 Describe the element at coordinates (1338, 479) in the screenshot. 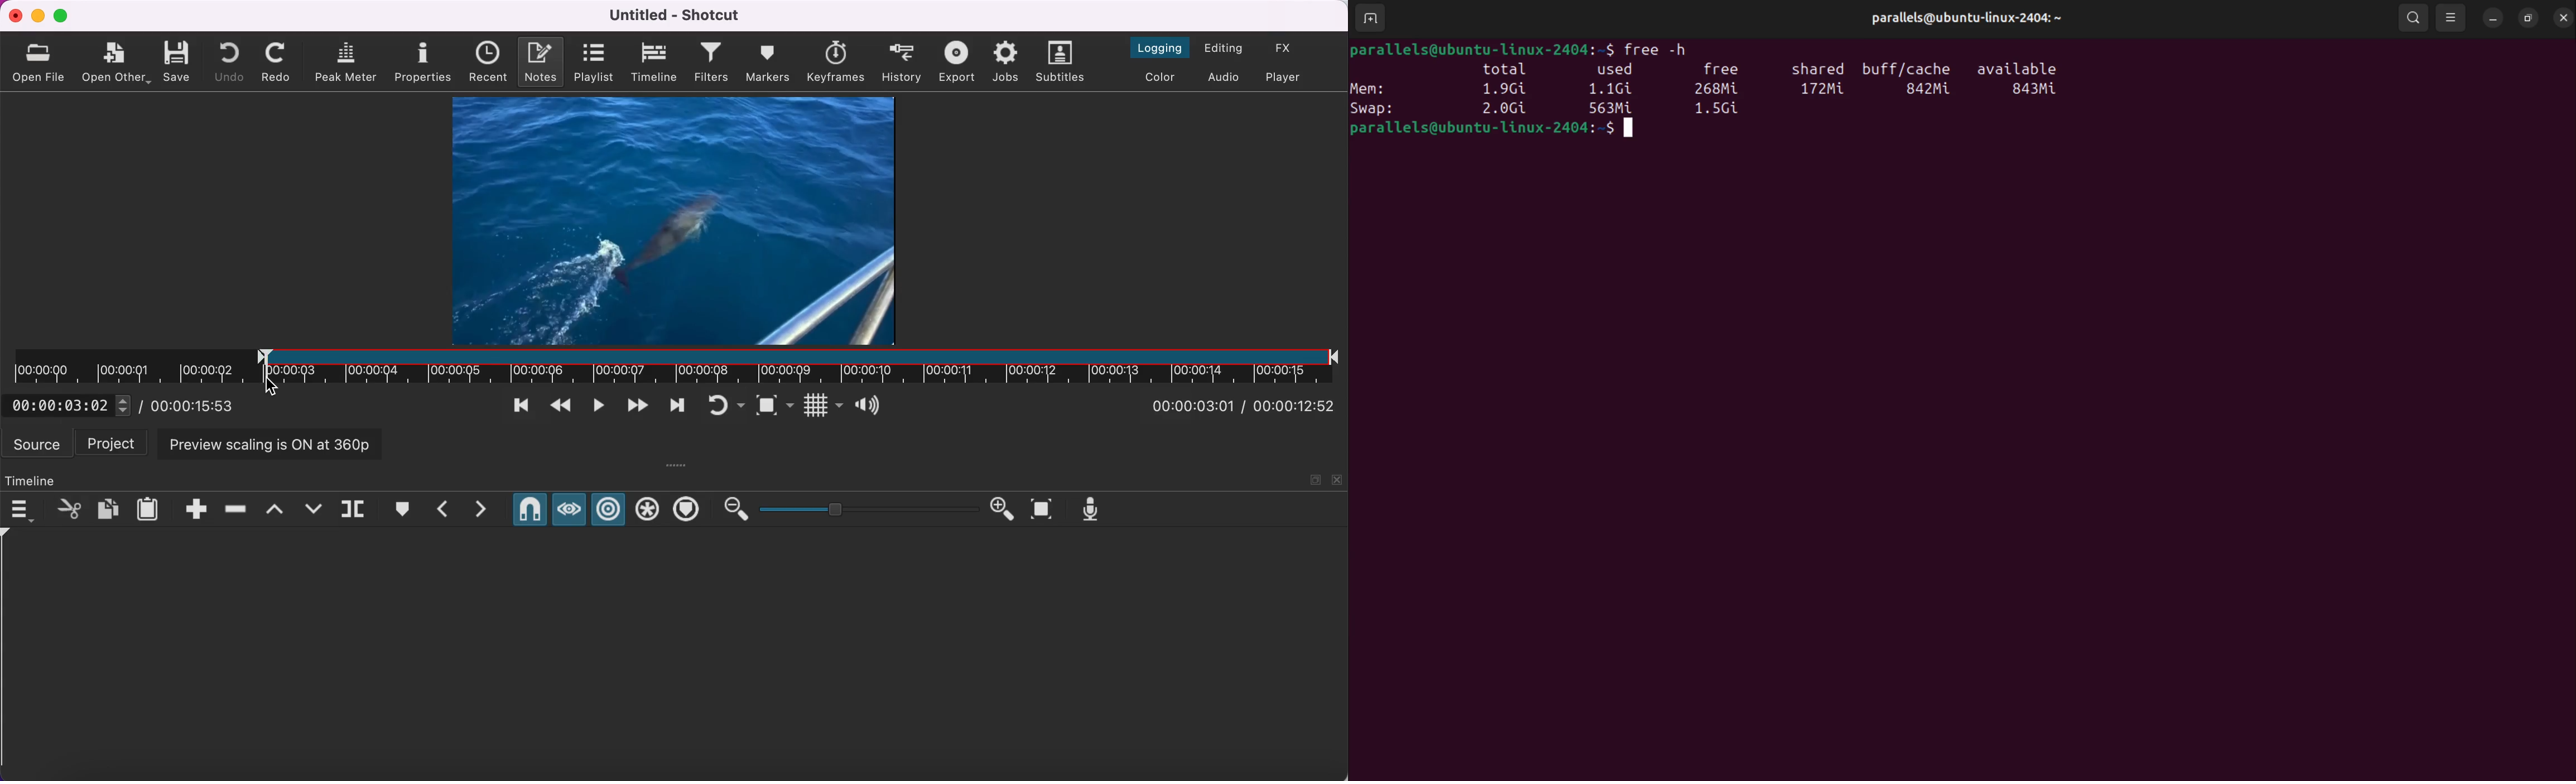

I see `close` at that location.